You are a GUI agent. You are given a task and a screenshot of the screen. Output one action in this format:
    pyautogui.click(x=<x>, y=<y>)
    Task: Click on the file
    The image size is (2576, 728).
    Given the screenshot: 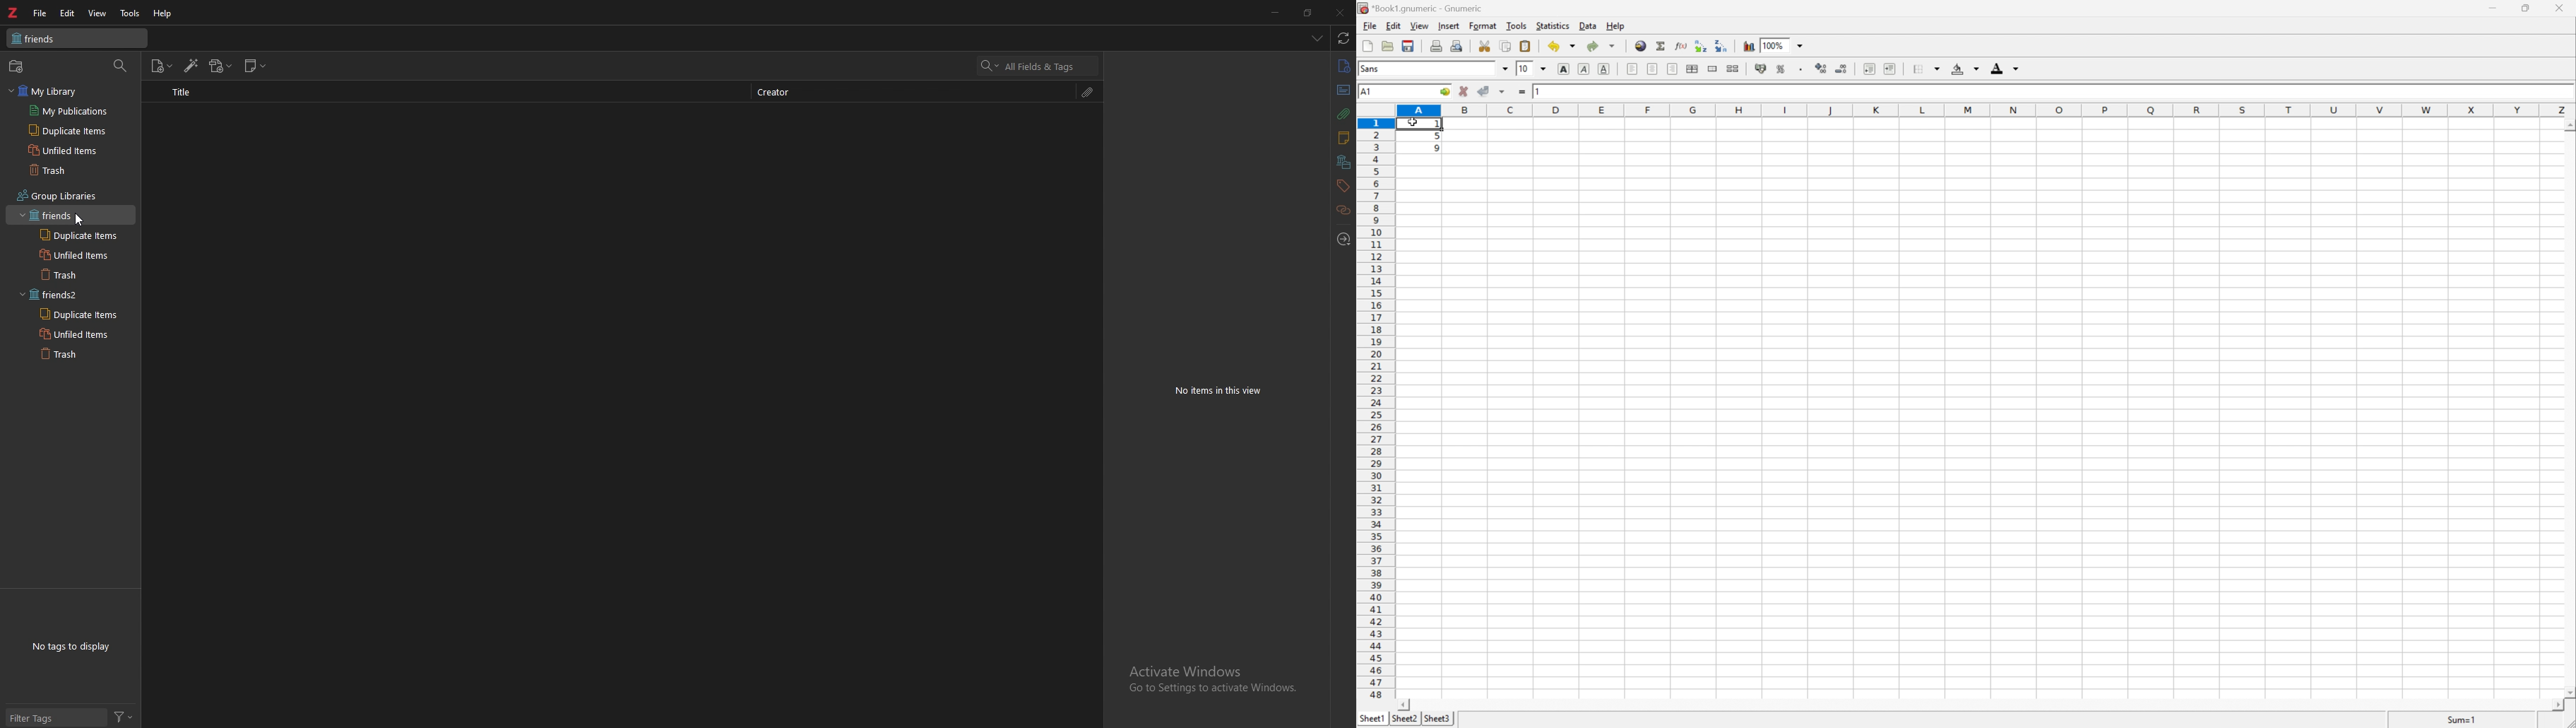 What is the action you would take?
    pyautogui.click(x=1368, y=24)
    